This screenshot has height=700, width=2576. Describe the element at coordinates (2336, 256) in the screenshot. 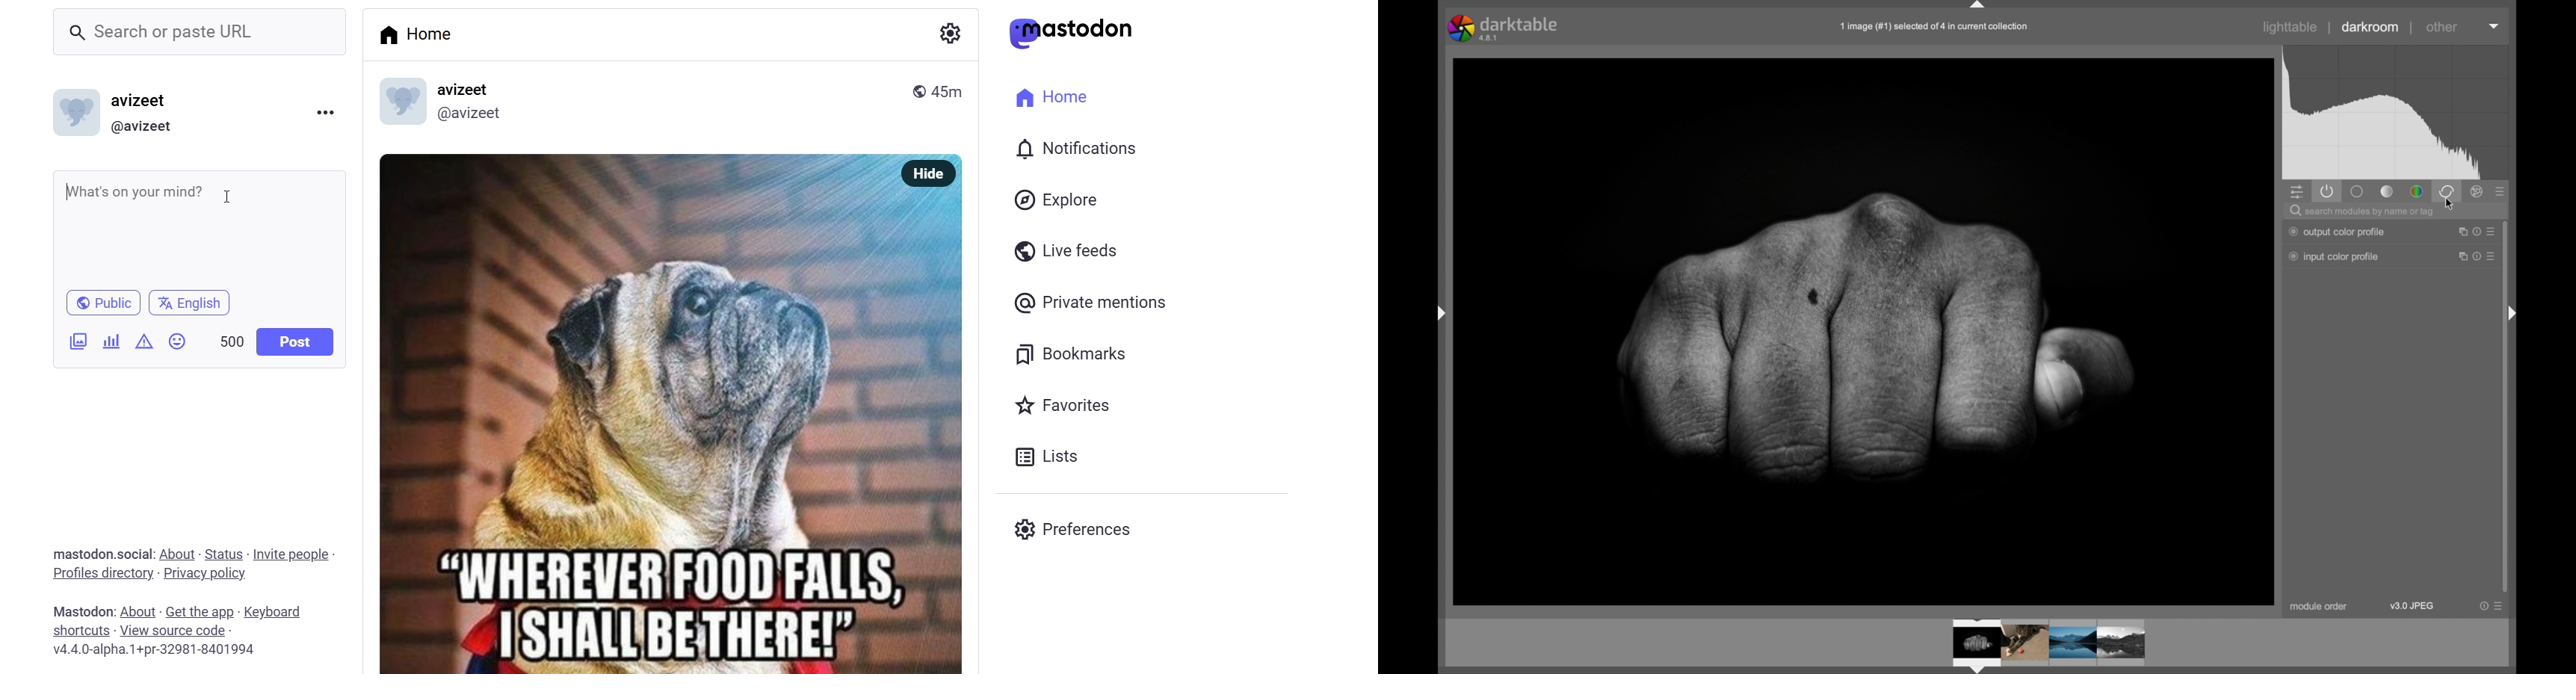

I see `input order profile` at that location.